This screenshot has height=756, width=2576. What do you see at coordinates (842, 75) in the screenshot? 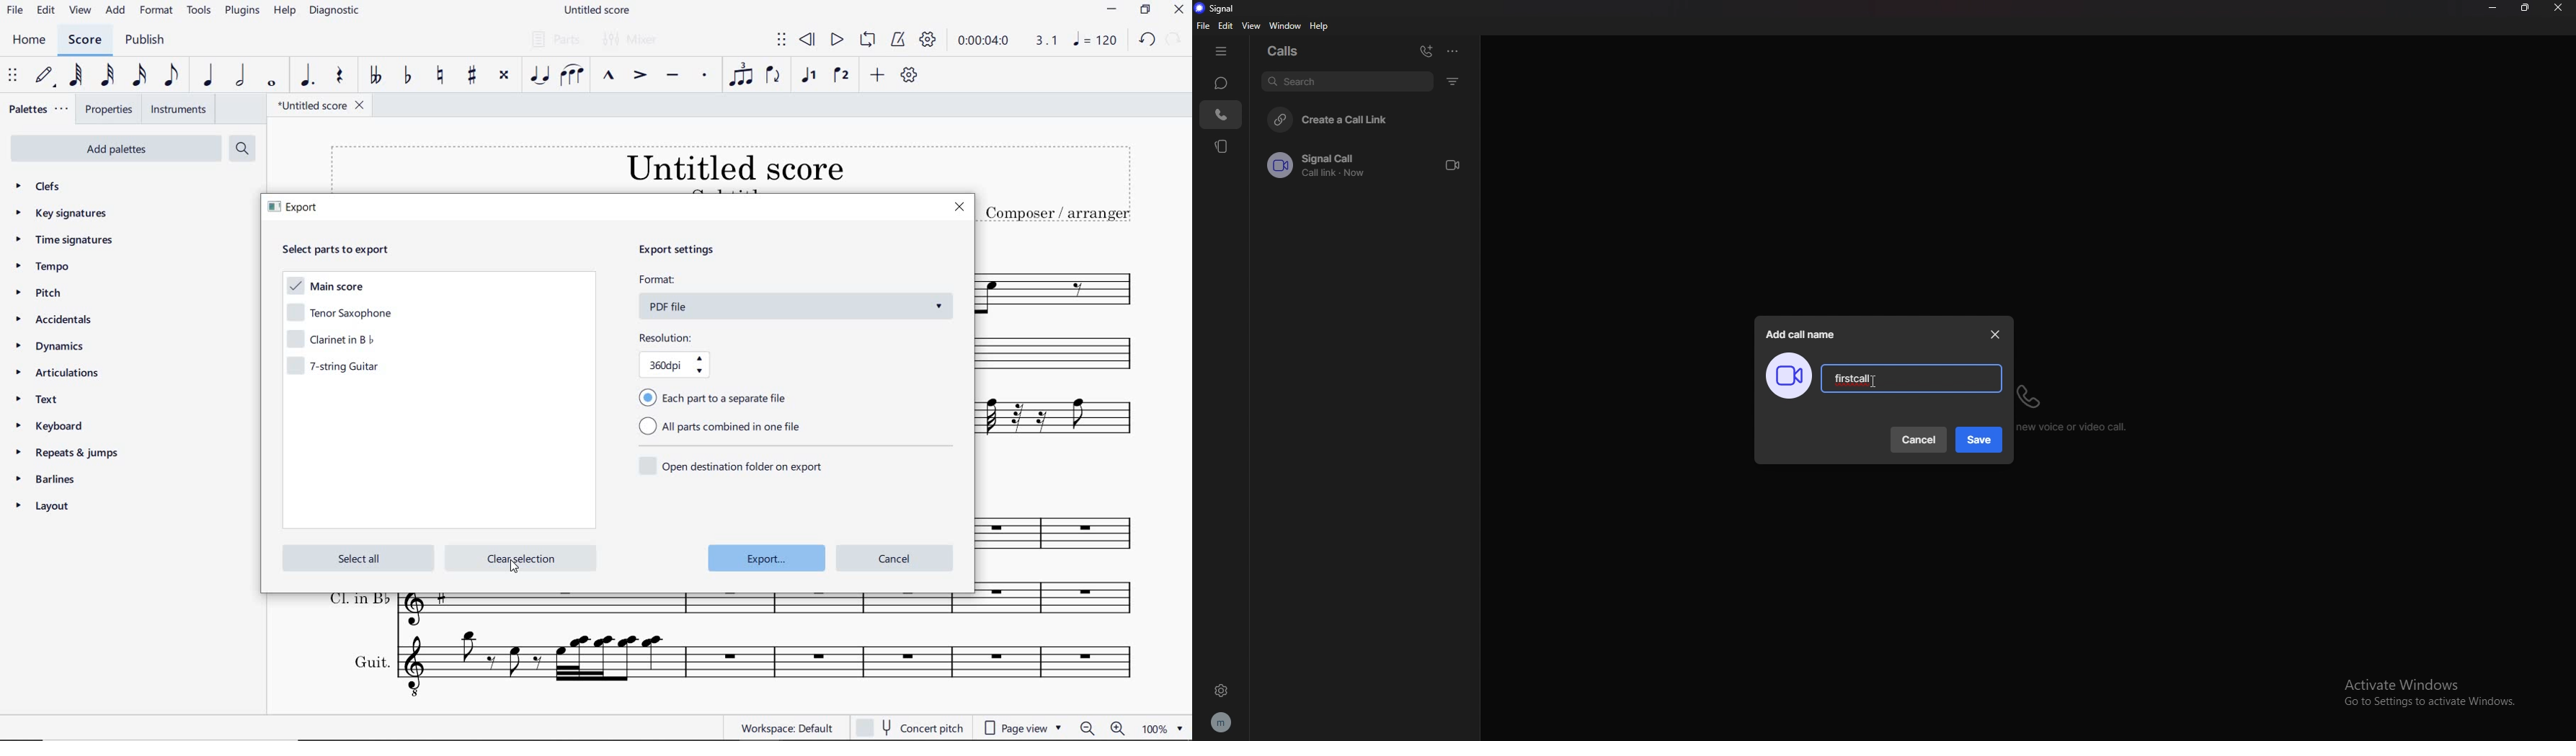
I see `VOICE 2` at bounding box center [842, 75].